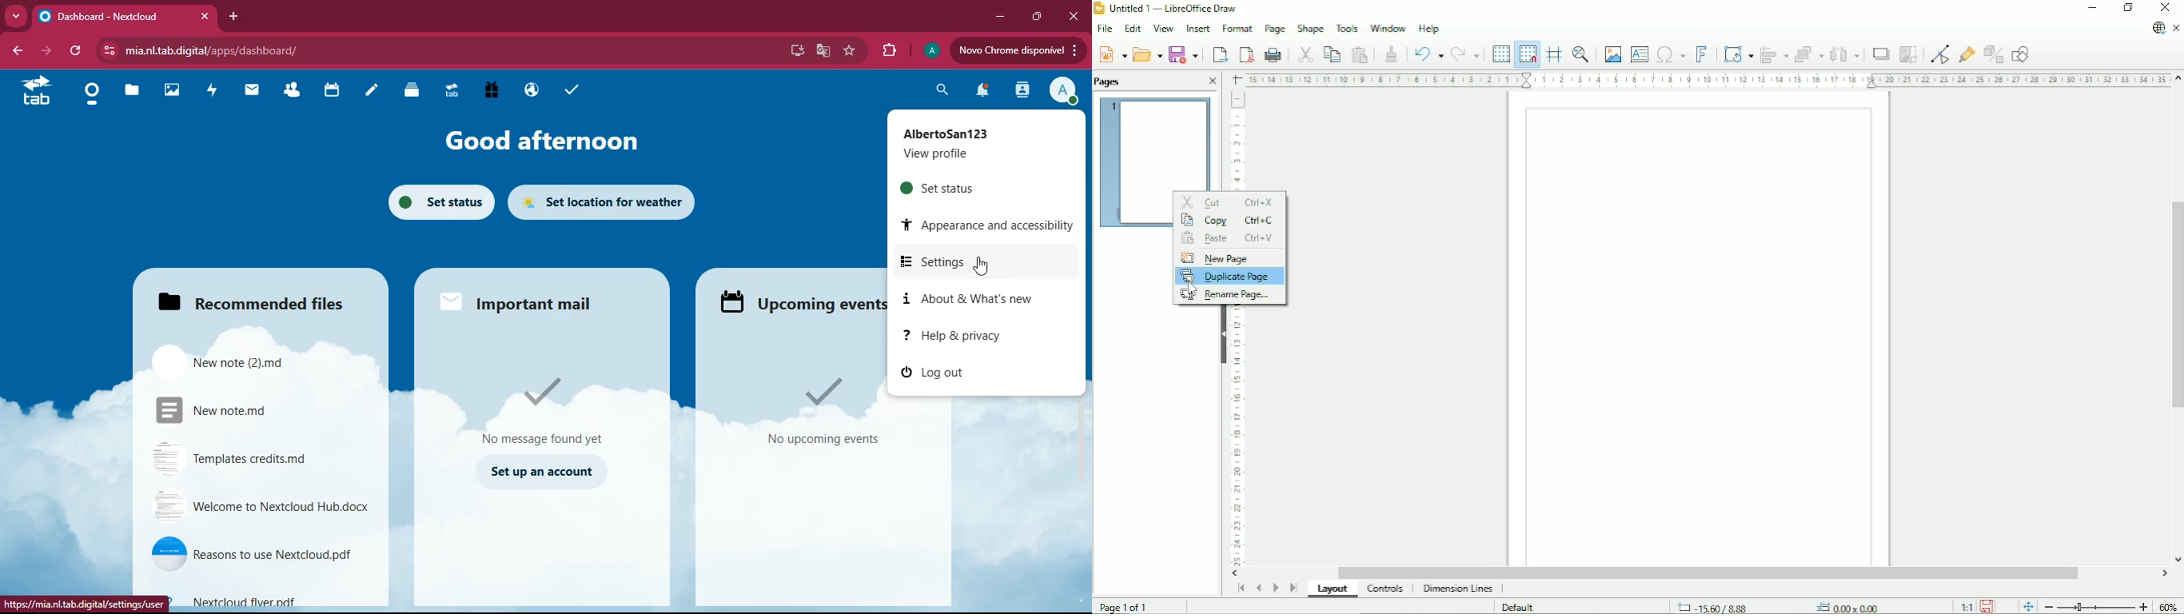  What do you see at coordinates (412, 90) in the screenshot?
I see `layers` at bounding box center [412, 90].